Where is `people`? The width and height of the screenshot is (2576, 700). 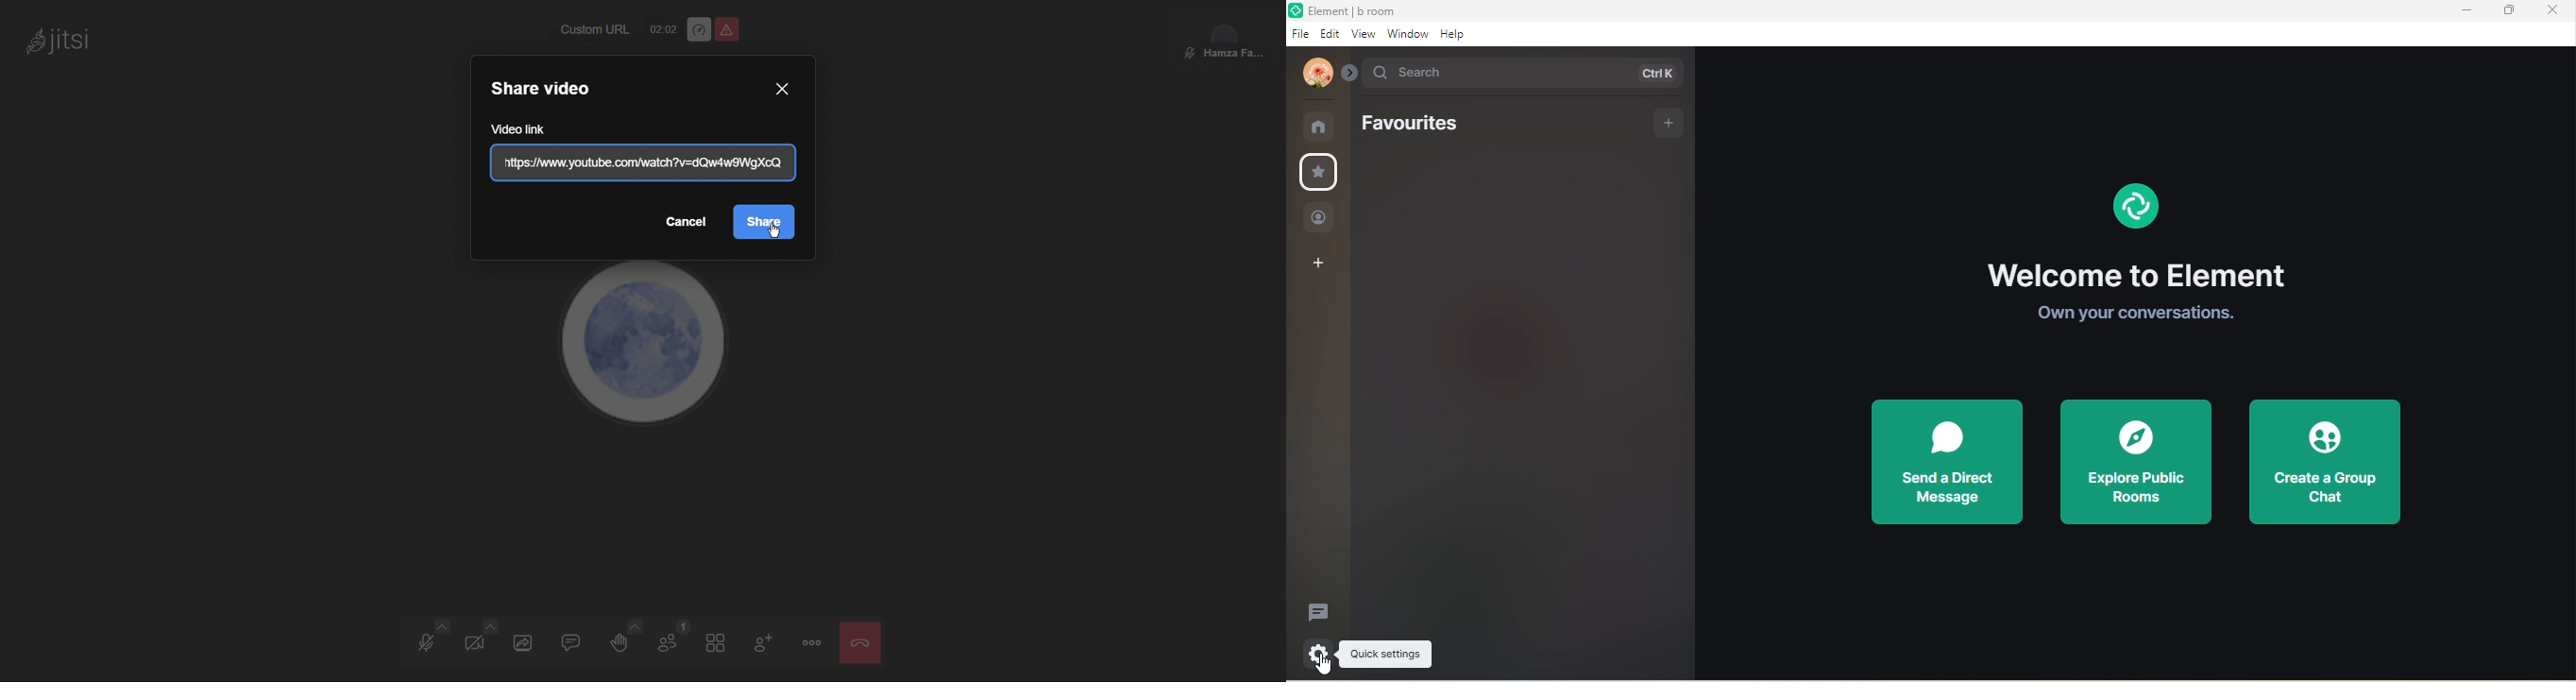
people is located at coordinates (1319, 219).